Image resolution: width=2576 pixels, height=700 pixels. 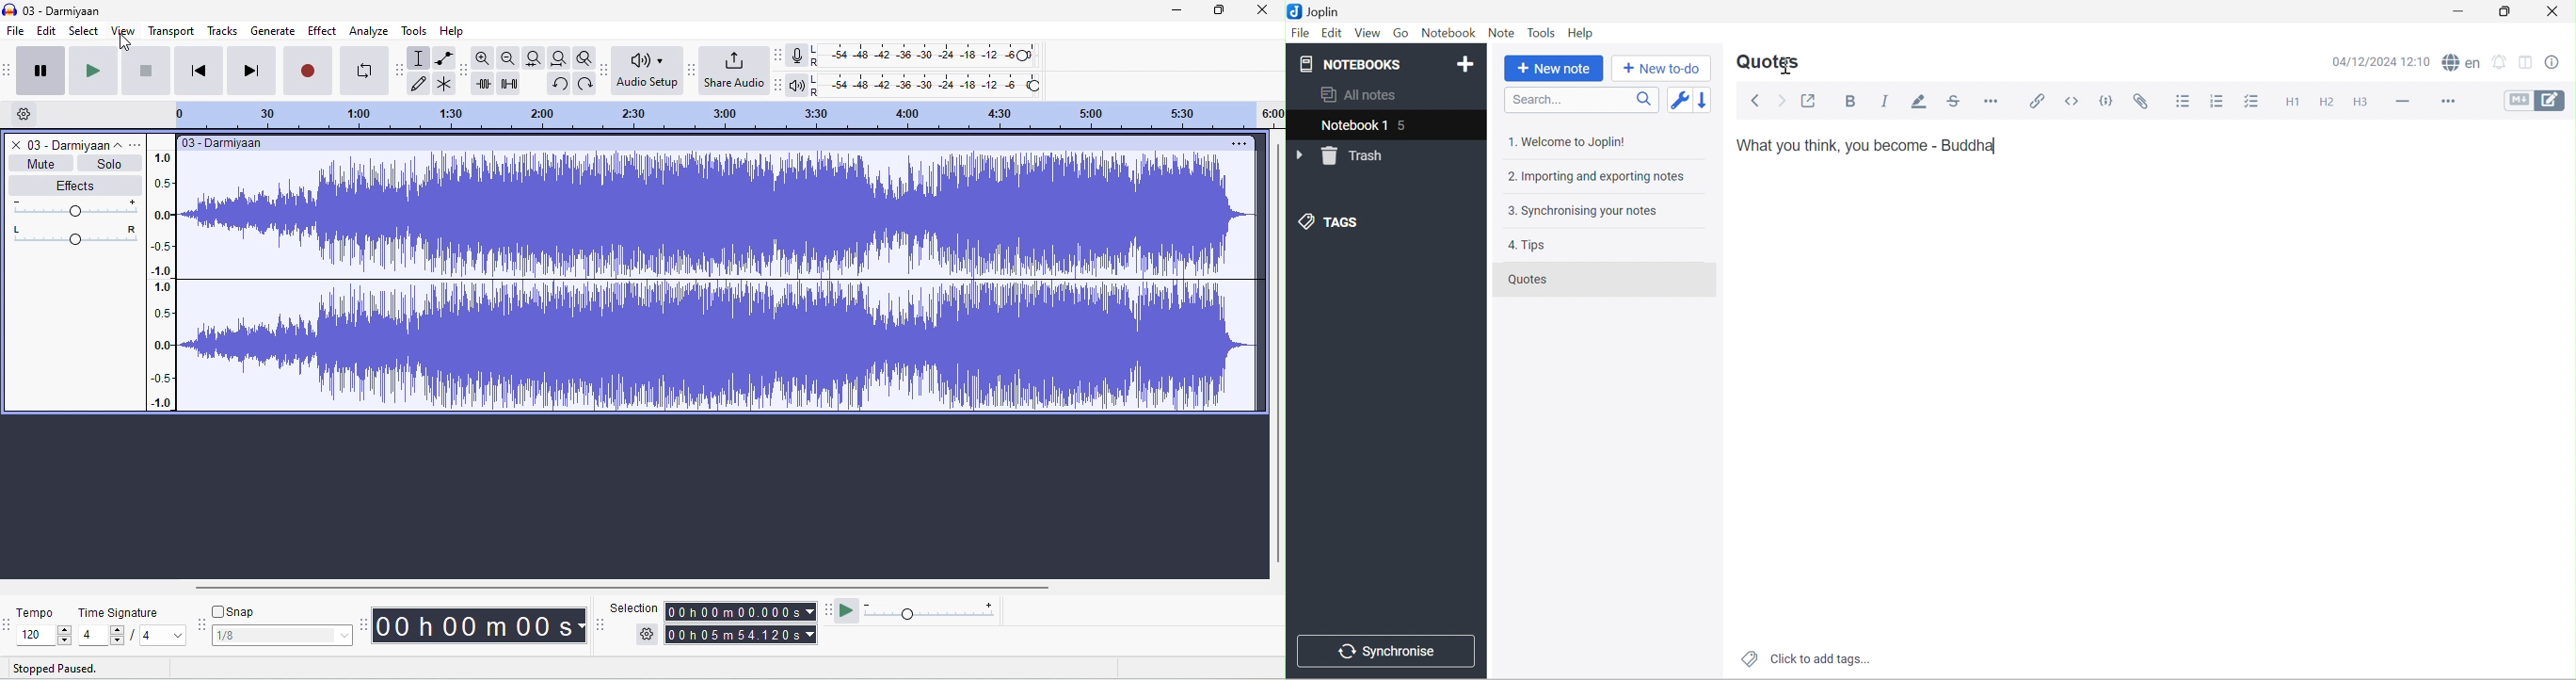 What do you see at coordinates (1889, 101) in the screenshot?
I see `Italic` at bounding box center [1889, 101].